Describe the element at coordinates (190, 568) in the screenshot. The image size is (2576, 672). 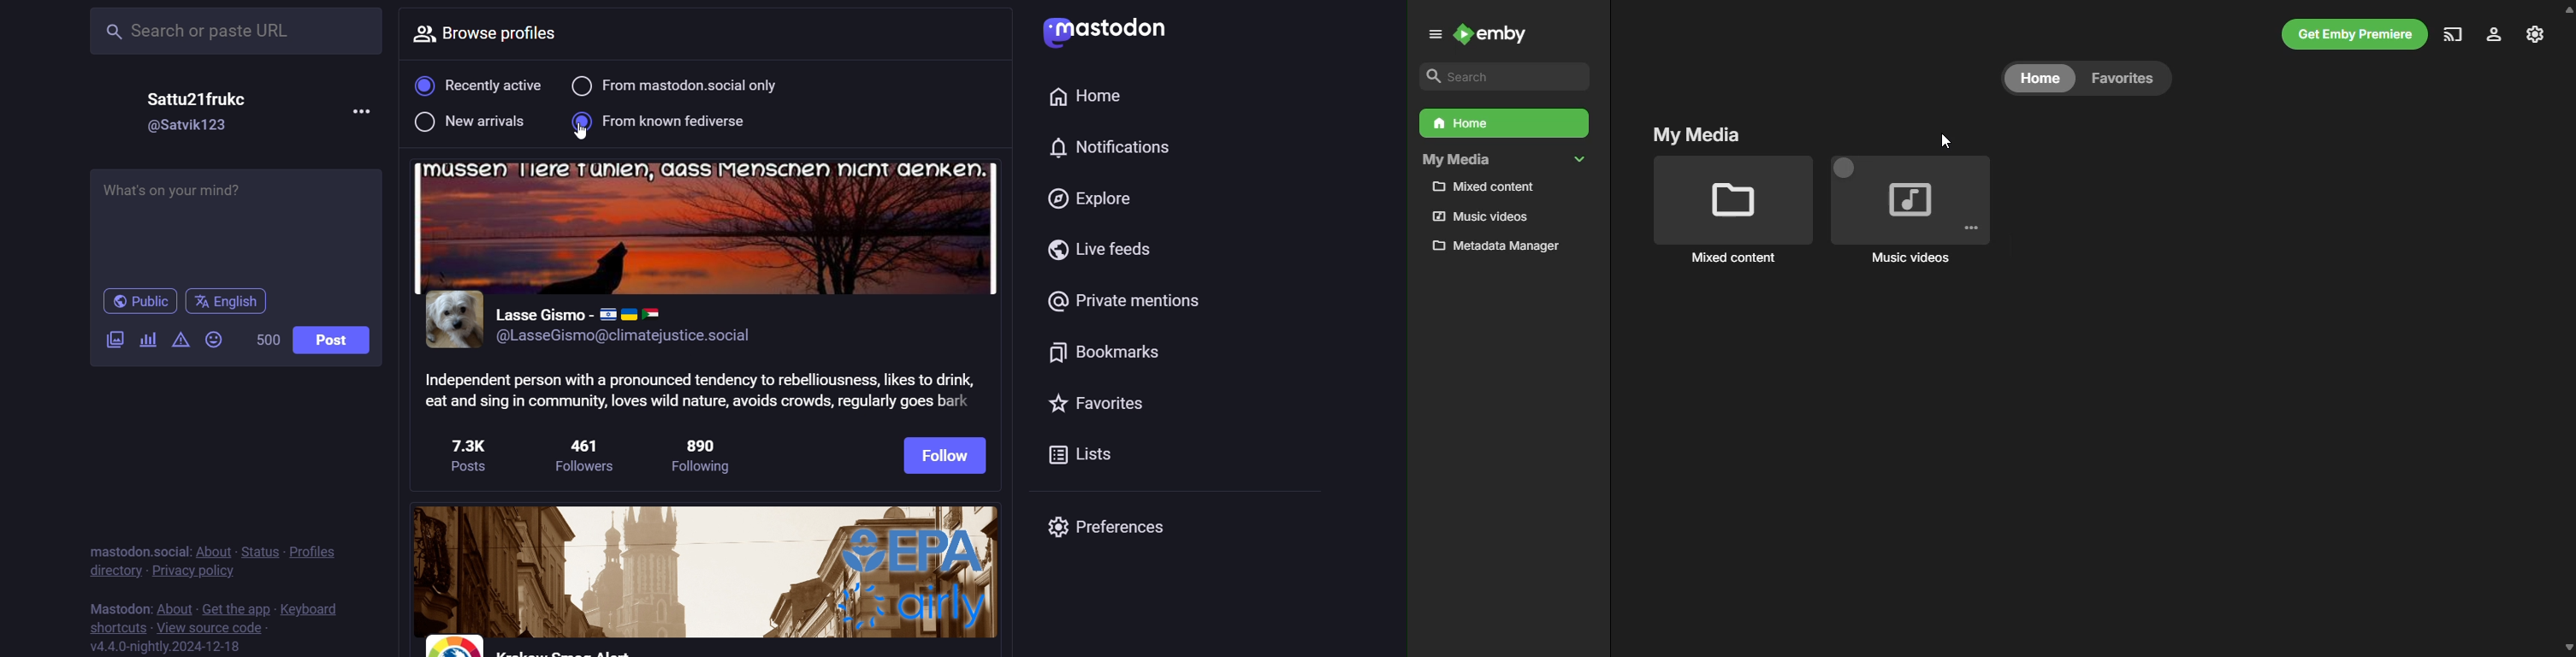
I see `privacy policy` at that location.